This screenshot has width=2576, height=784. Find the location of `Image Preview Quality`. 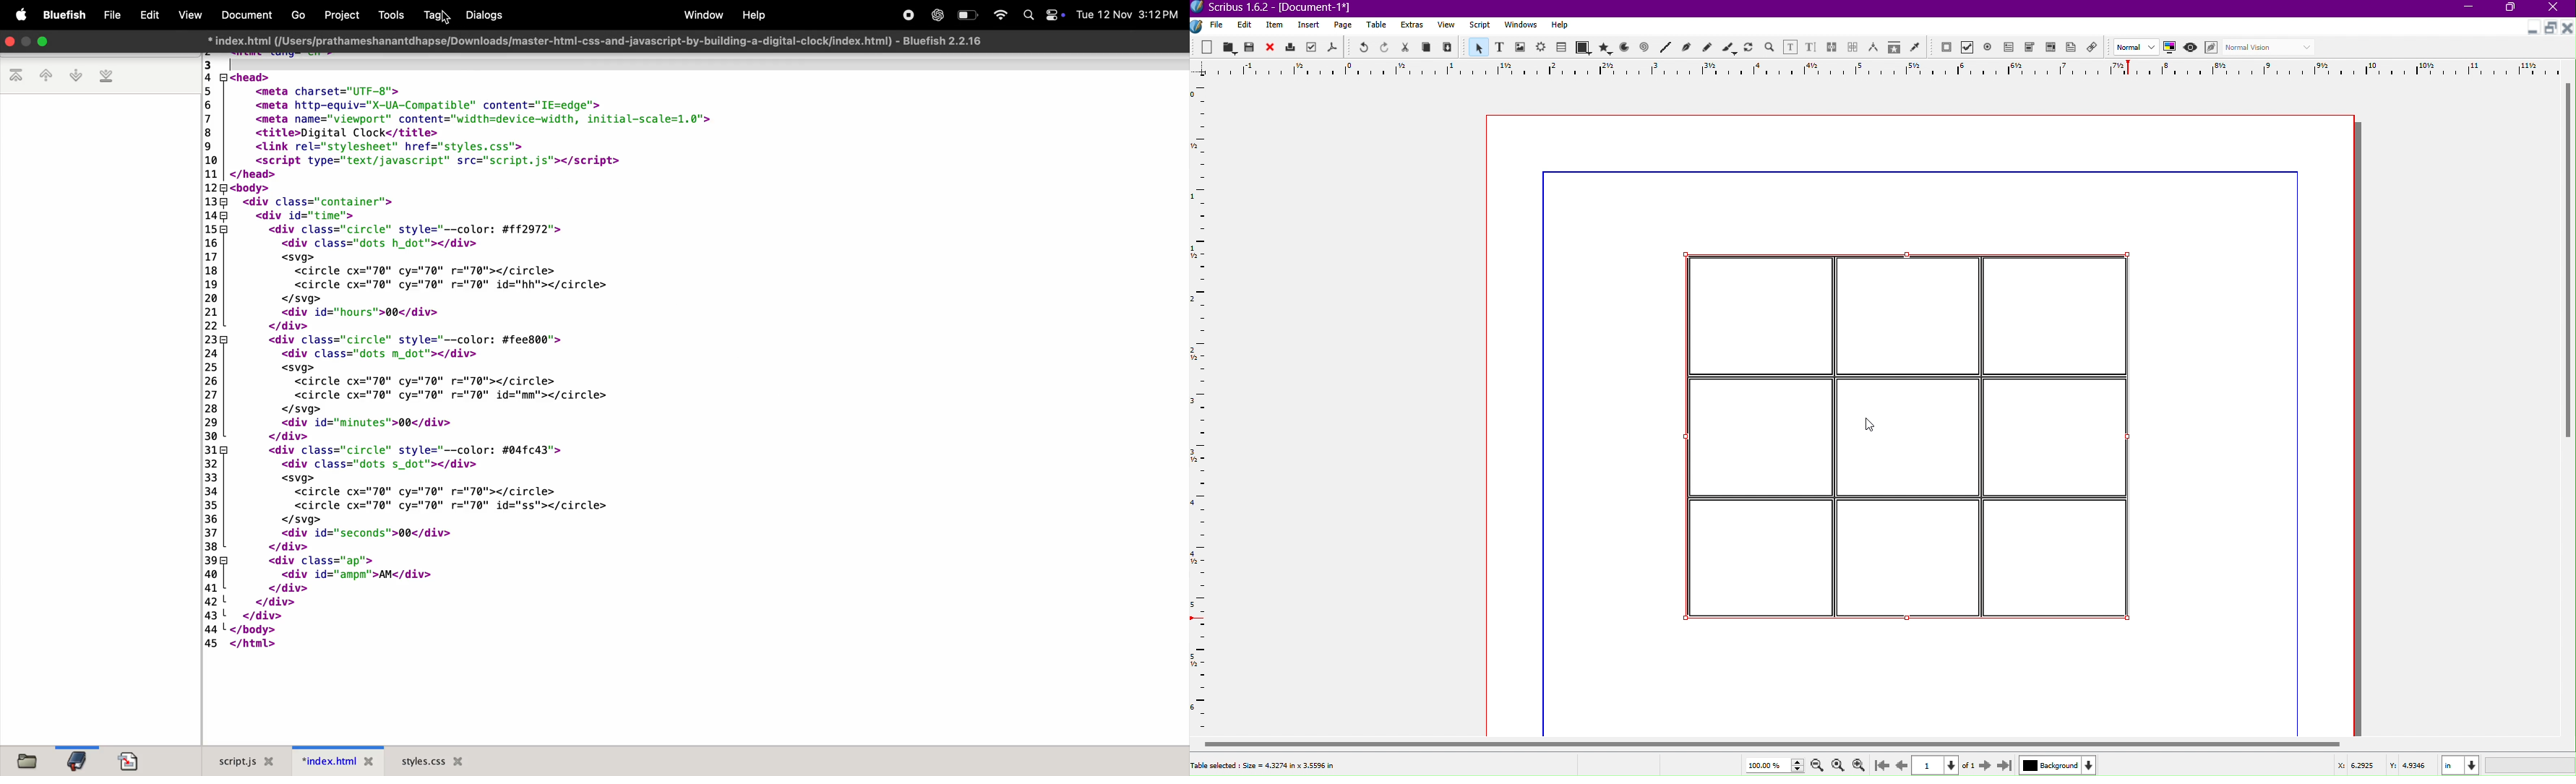

Image Preview Quality is located at coordinates (2137, 46).